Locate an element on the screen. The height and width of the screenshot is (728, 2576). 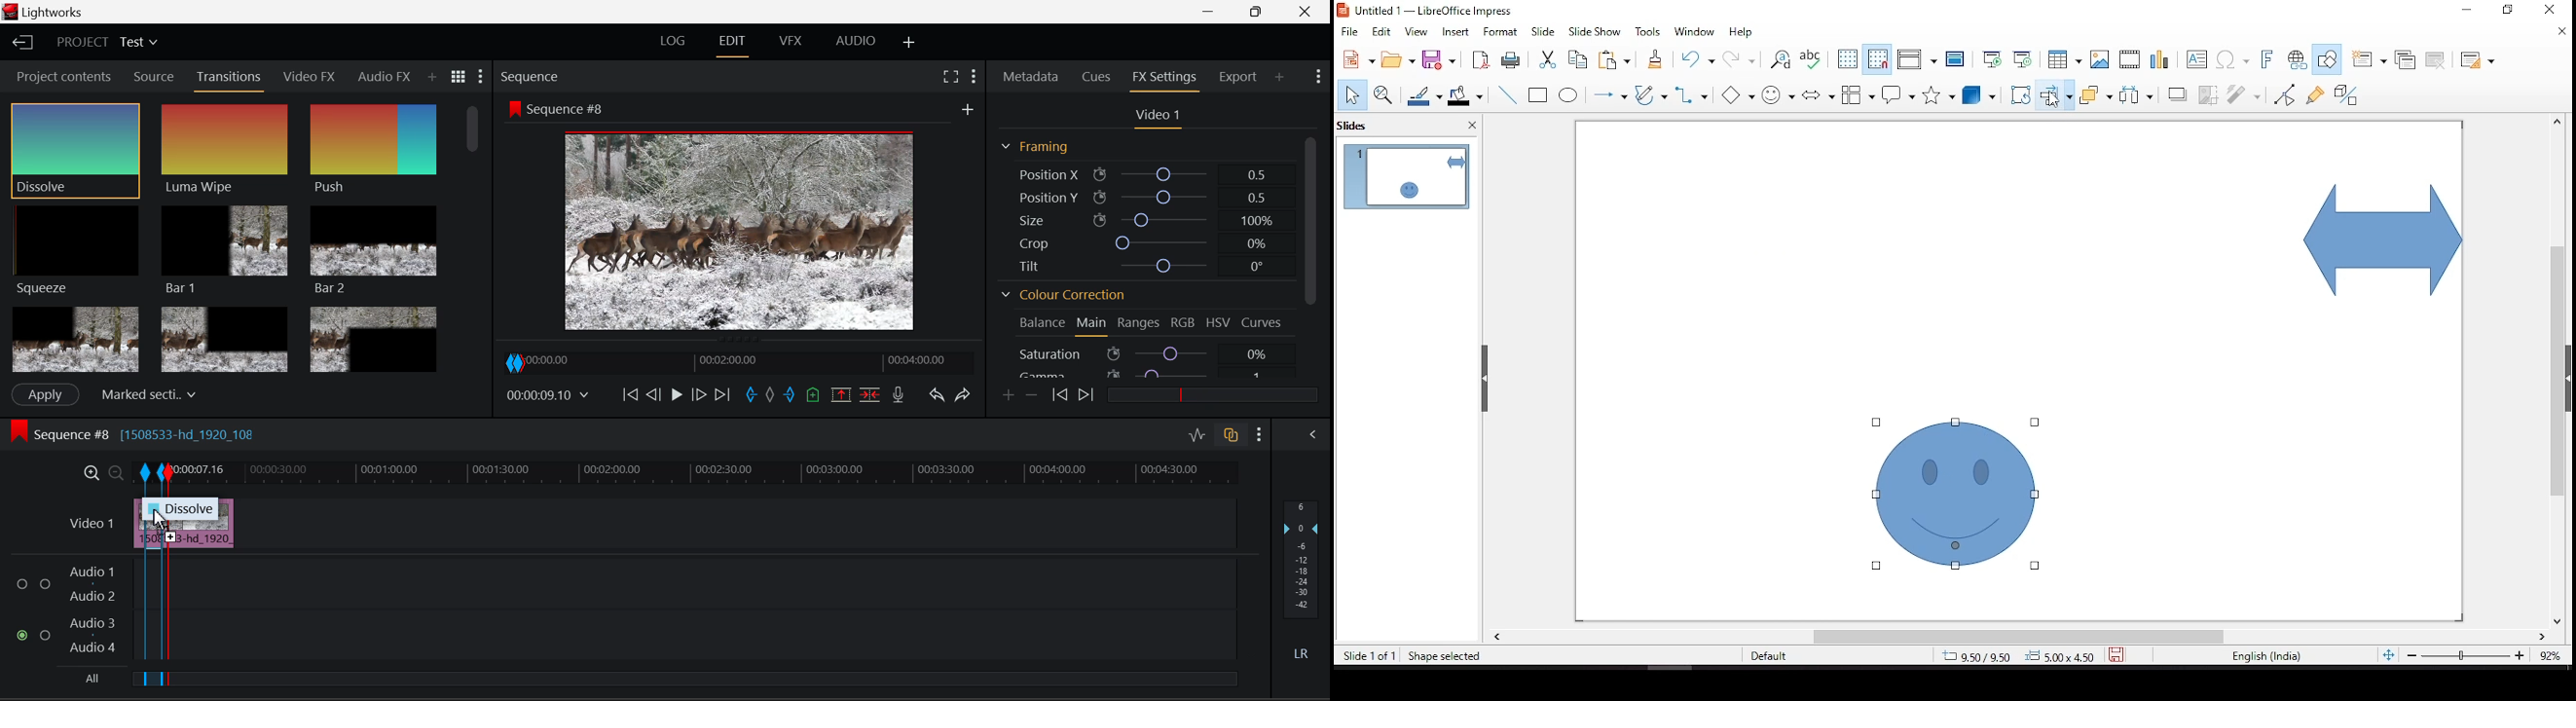
Bar 1 is located at coordinates (225, 249).